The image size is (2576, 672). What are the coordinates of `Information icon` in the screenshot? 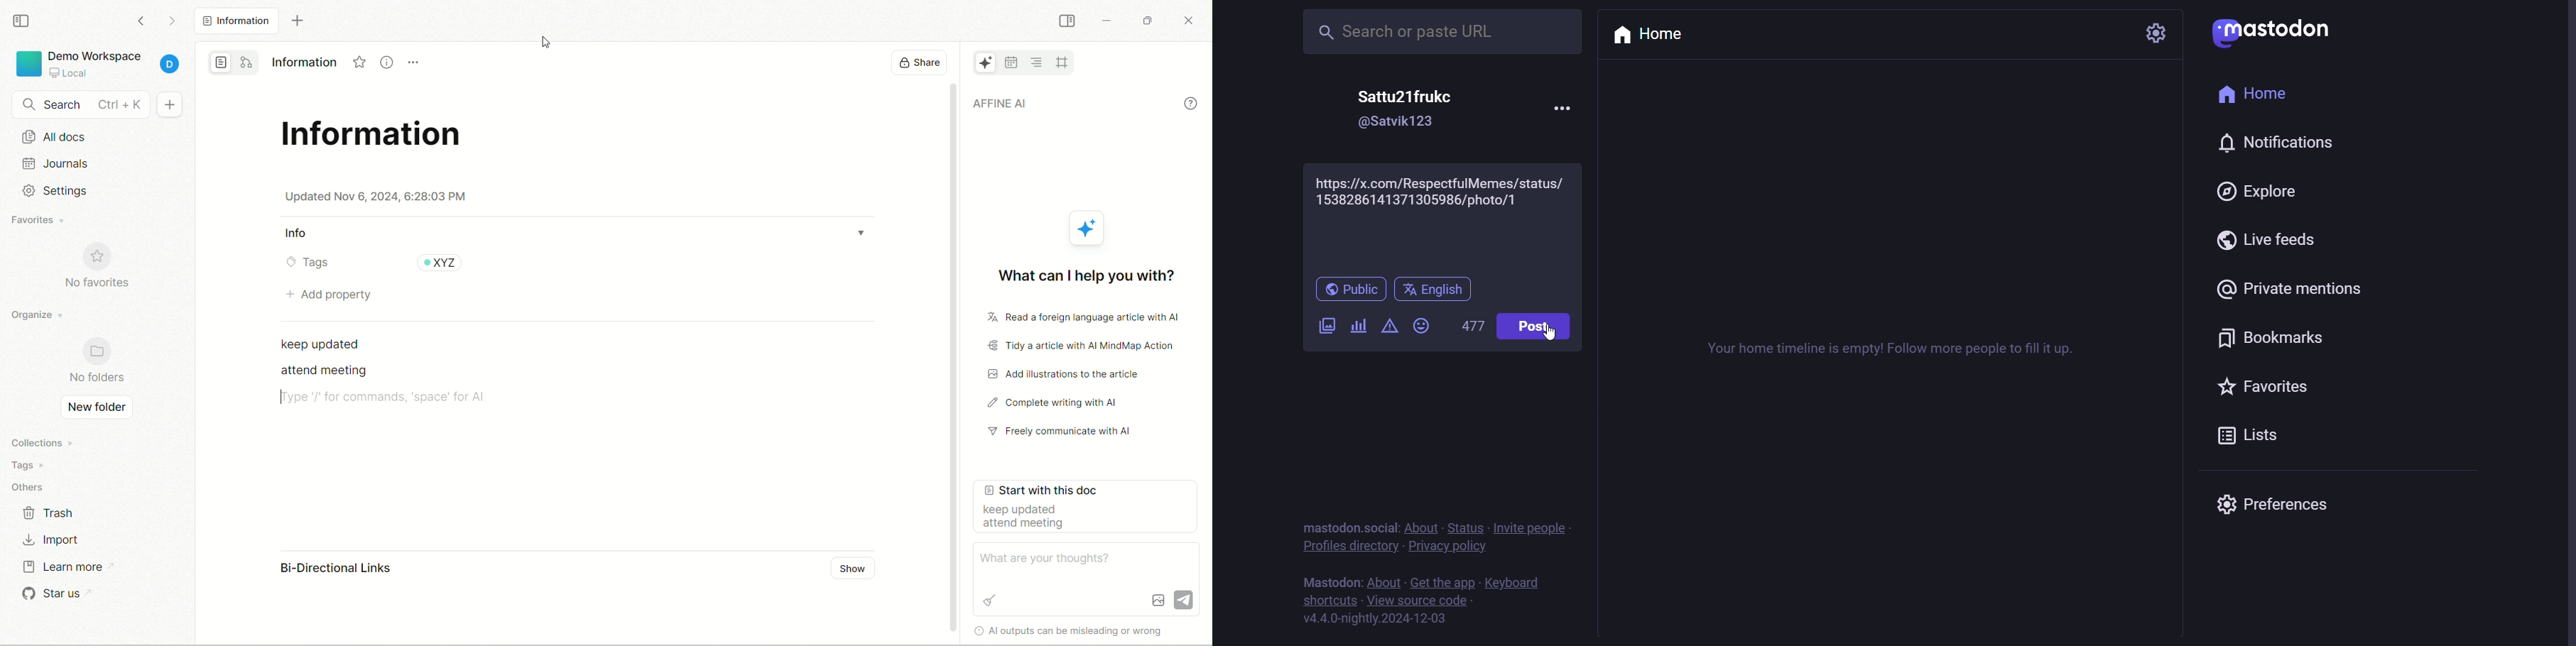 It's located at (384, 63).